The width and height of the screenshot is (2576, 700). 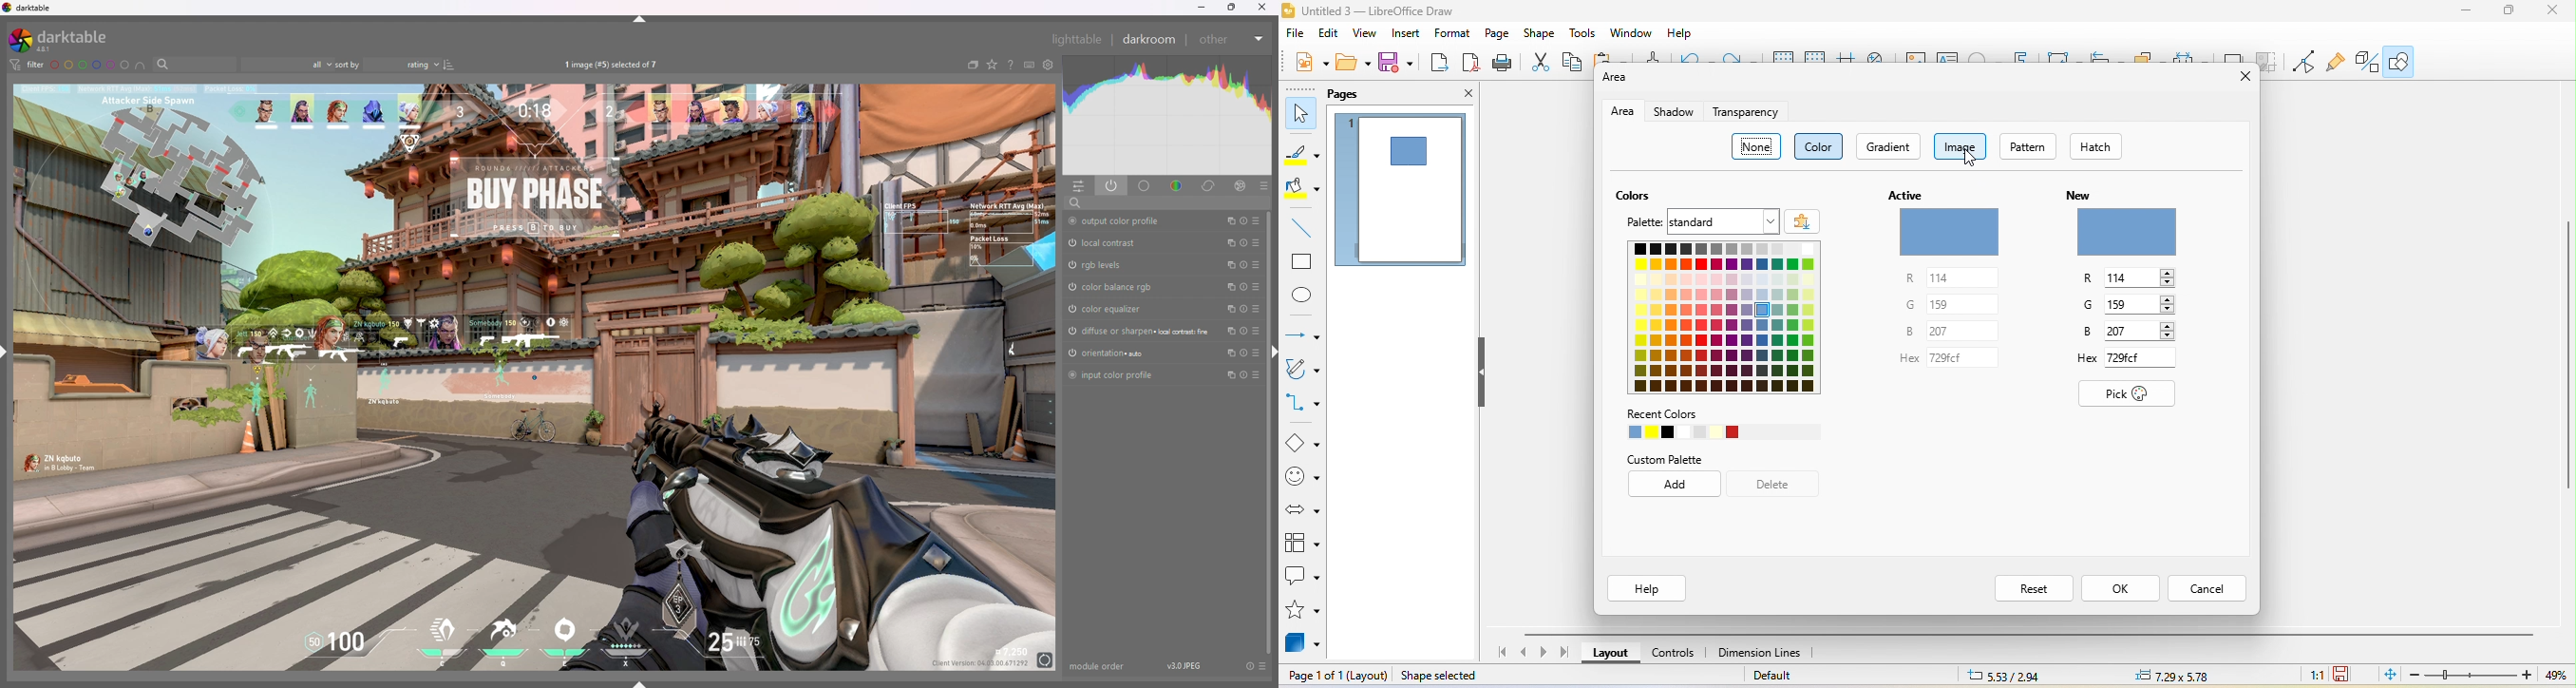 What do you see at coordinates (2130, 361) in the screenshot?
I see `hex 729 cf` at bounding box center [2130, 361].